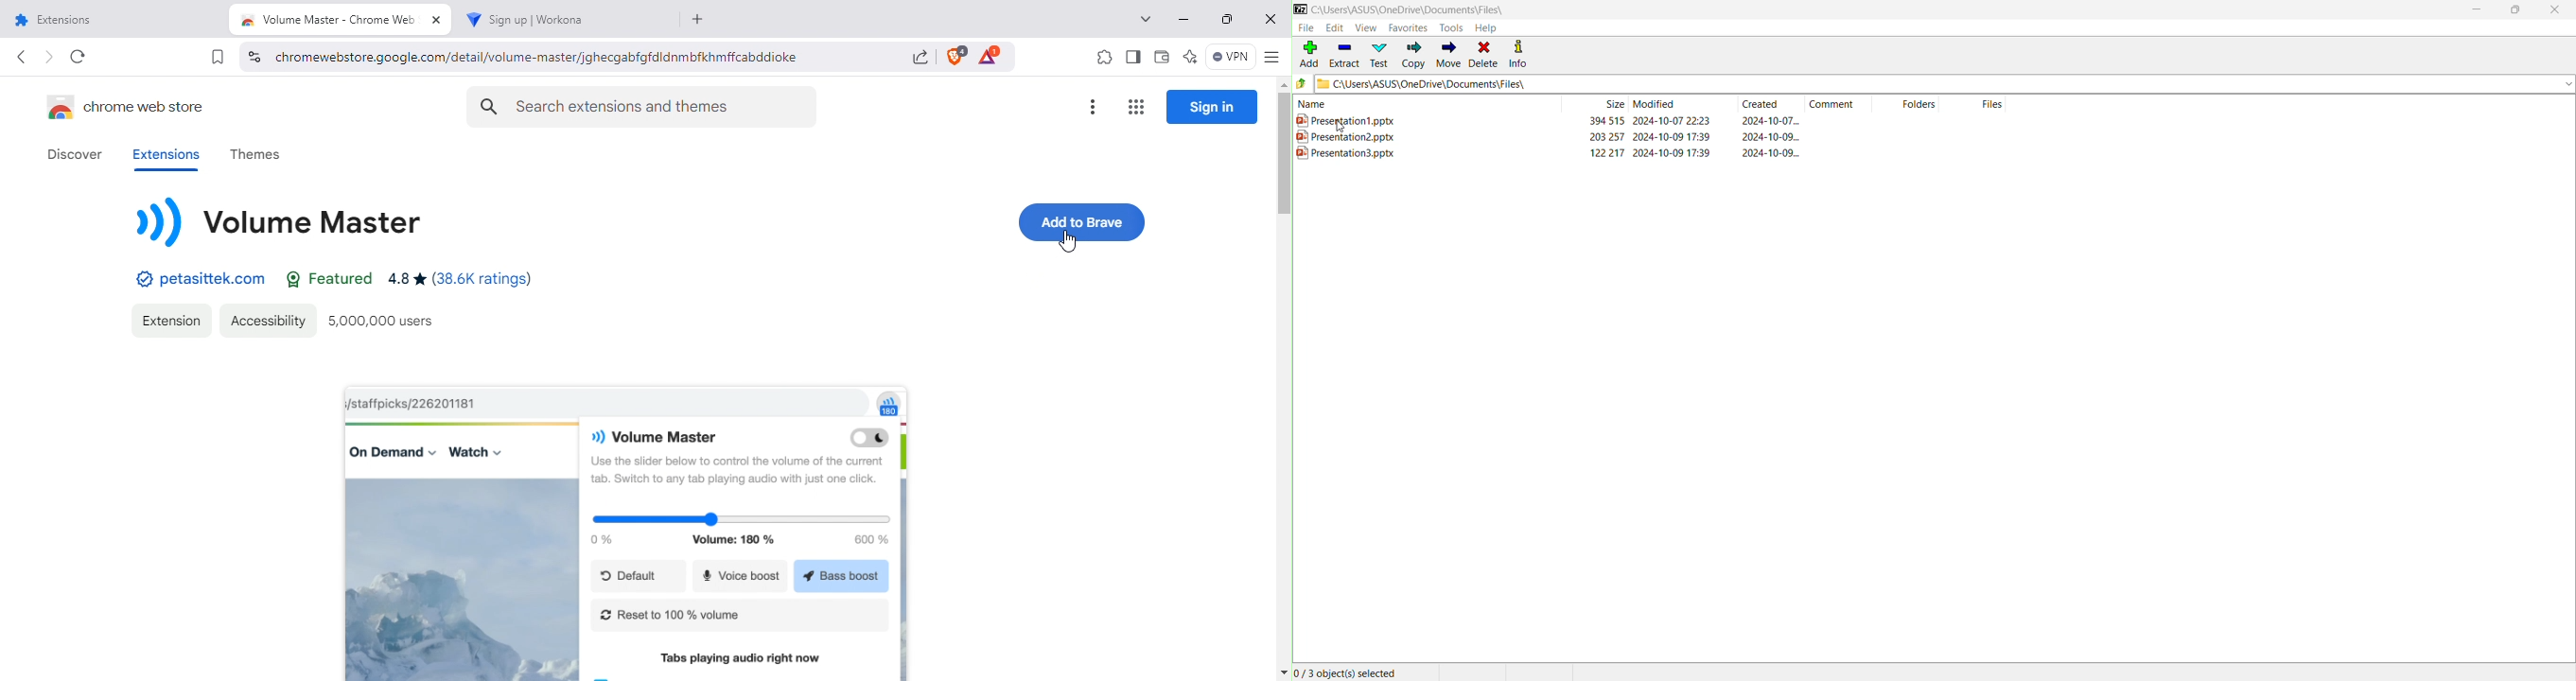 The image size is (2576, 700). I want to click on Extensions, so click(174, 320).